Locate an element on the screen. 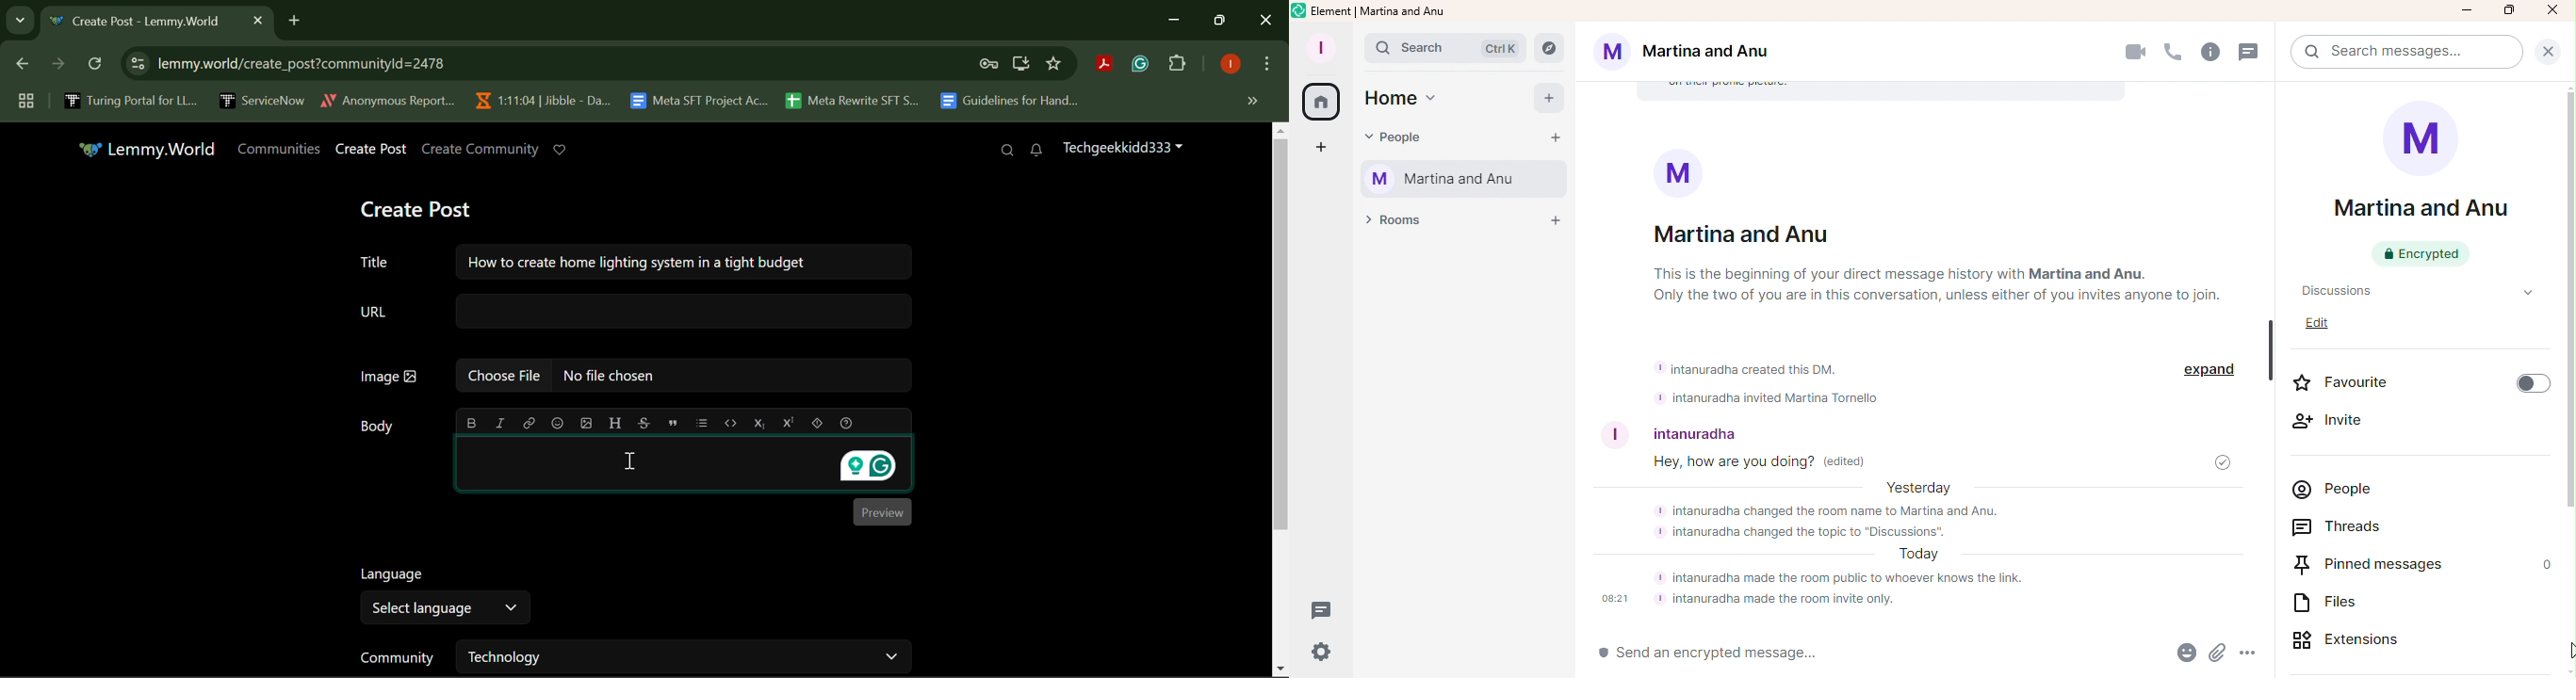 This screenshot has width=2576, height=700. Martina and Anu is located at coordinates (1465, 179).